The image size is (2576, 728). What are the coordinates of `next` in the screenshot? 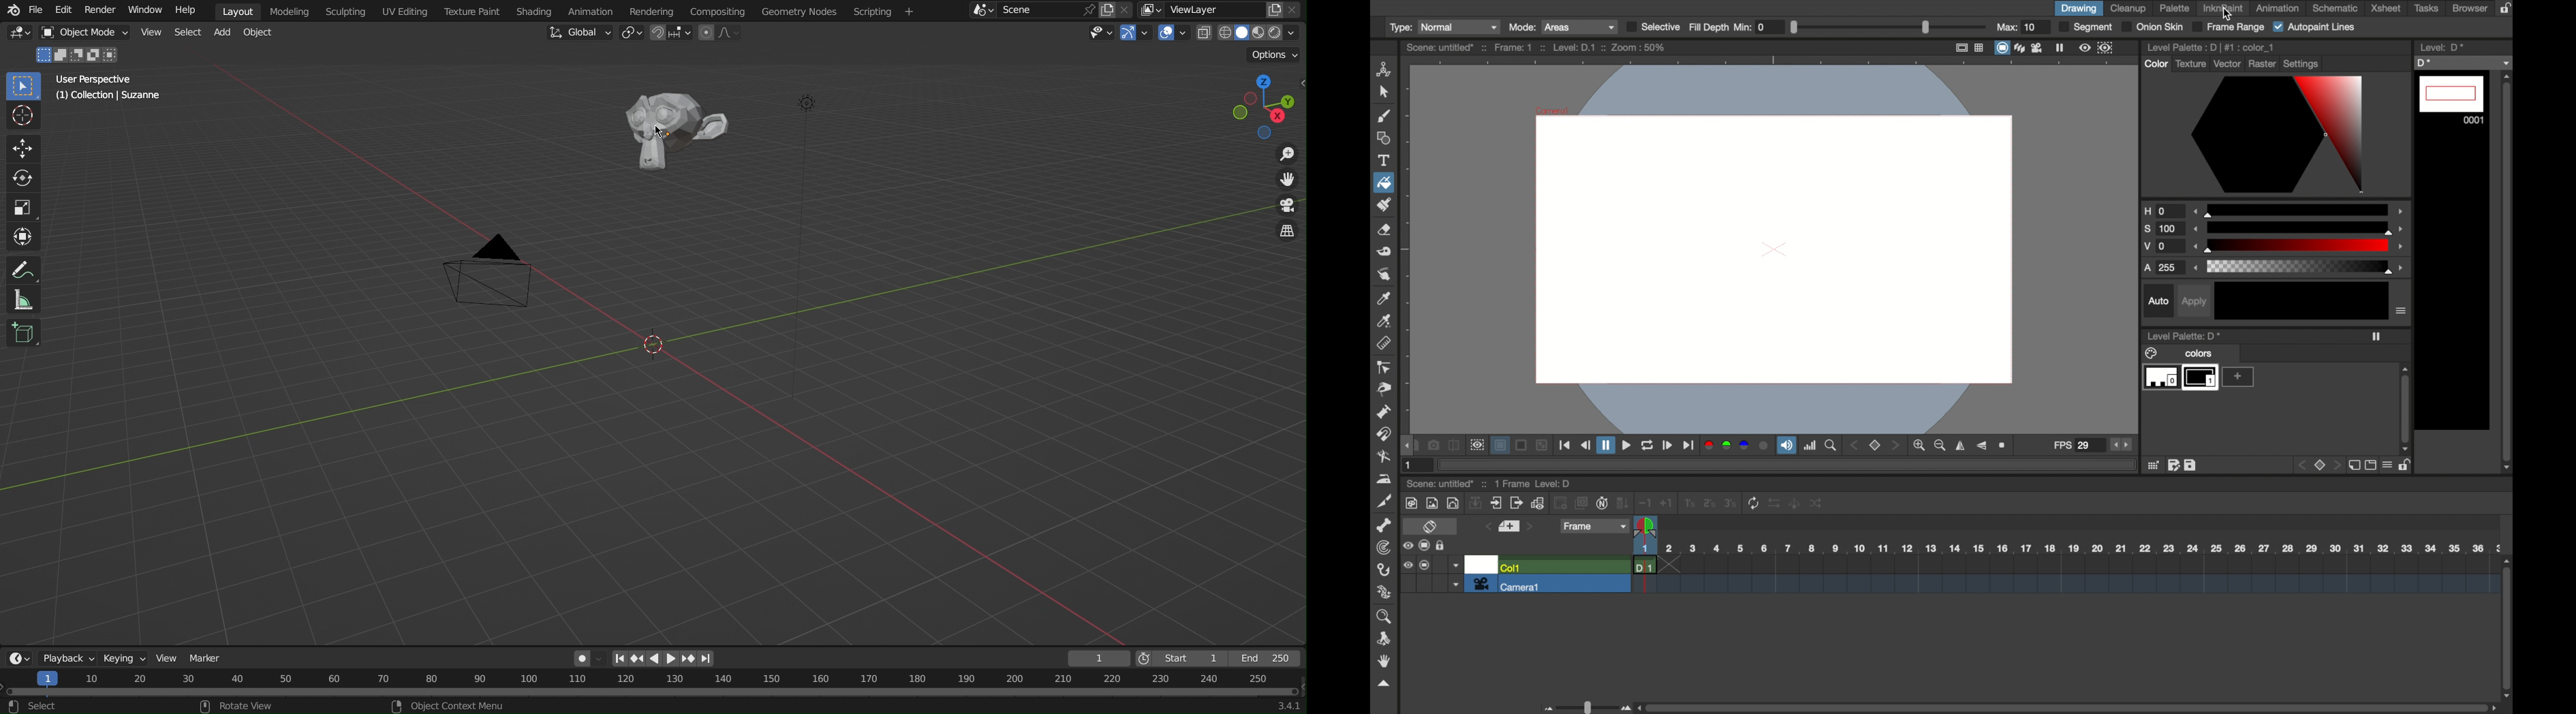 It's located at (692, 659).